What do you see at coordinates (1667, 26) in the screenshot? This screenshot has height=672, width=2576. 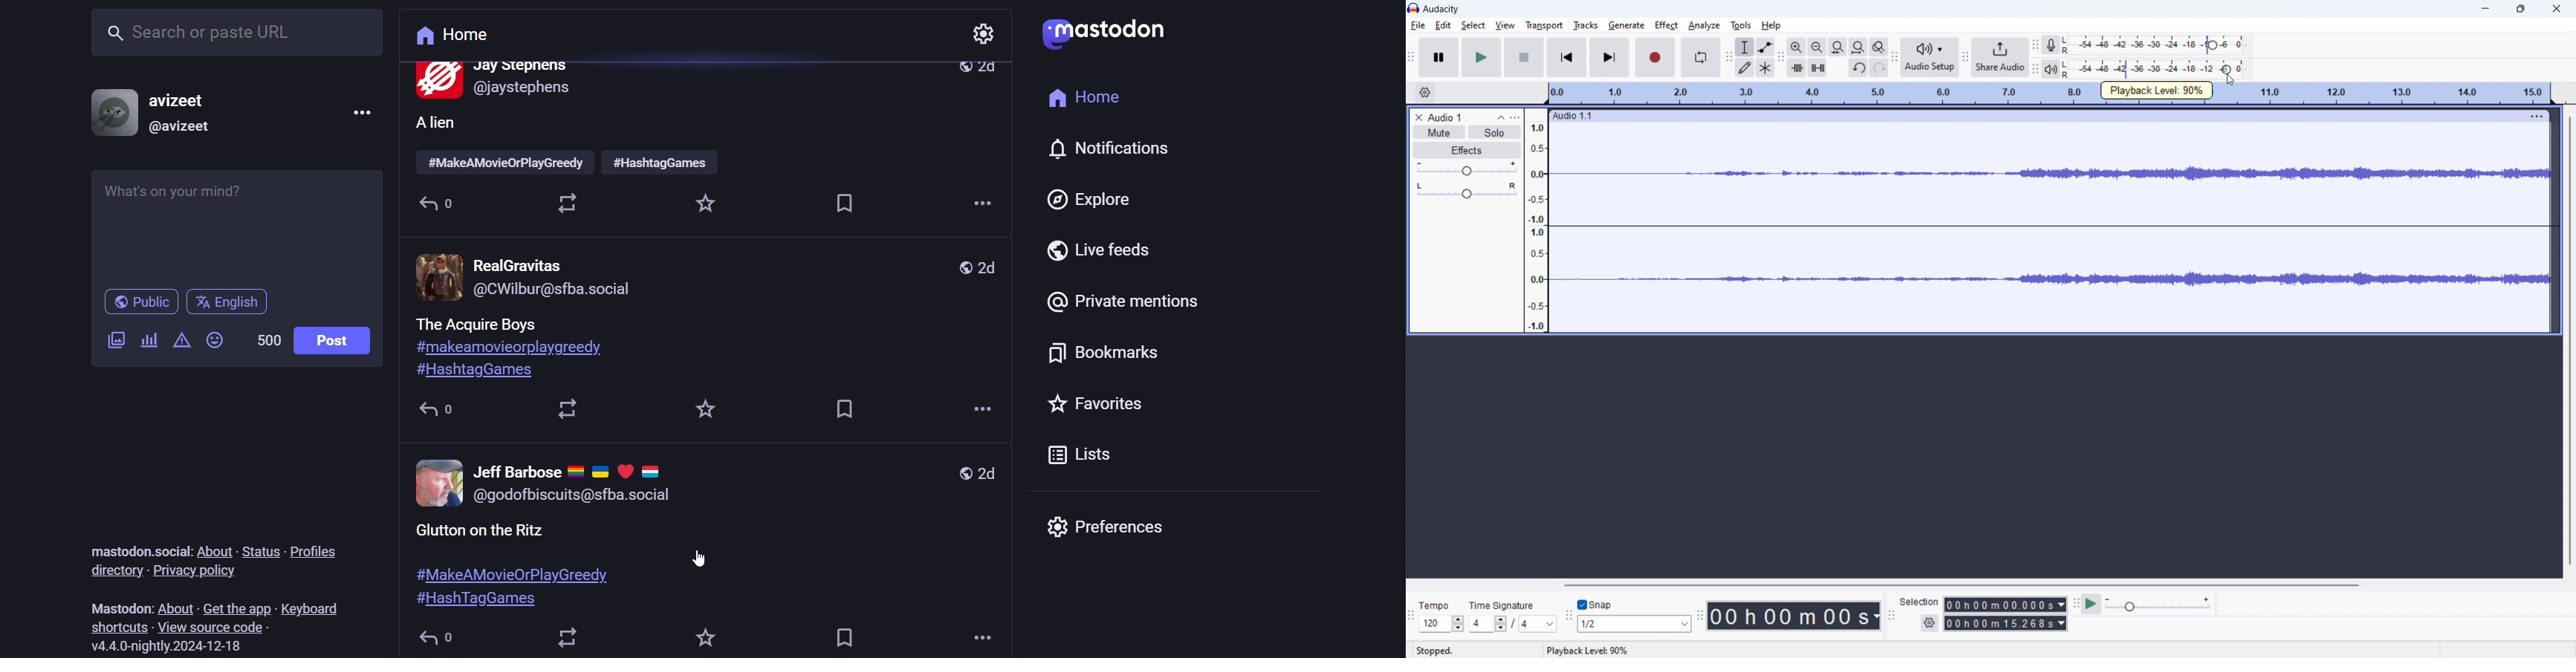 I see `effect` at bounding box center [1667, 26].